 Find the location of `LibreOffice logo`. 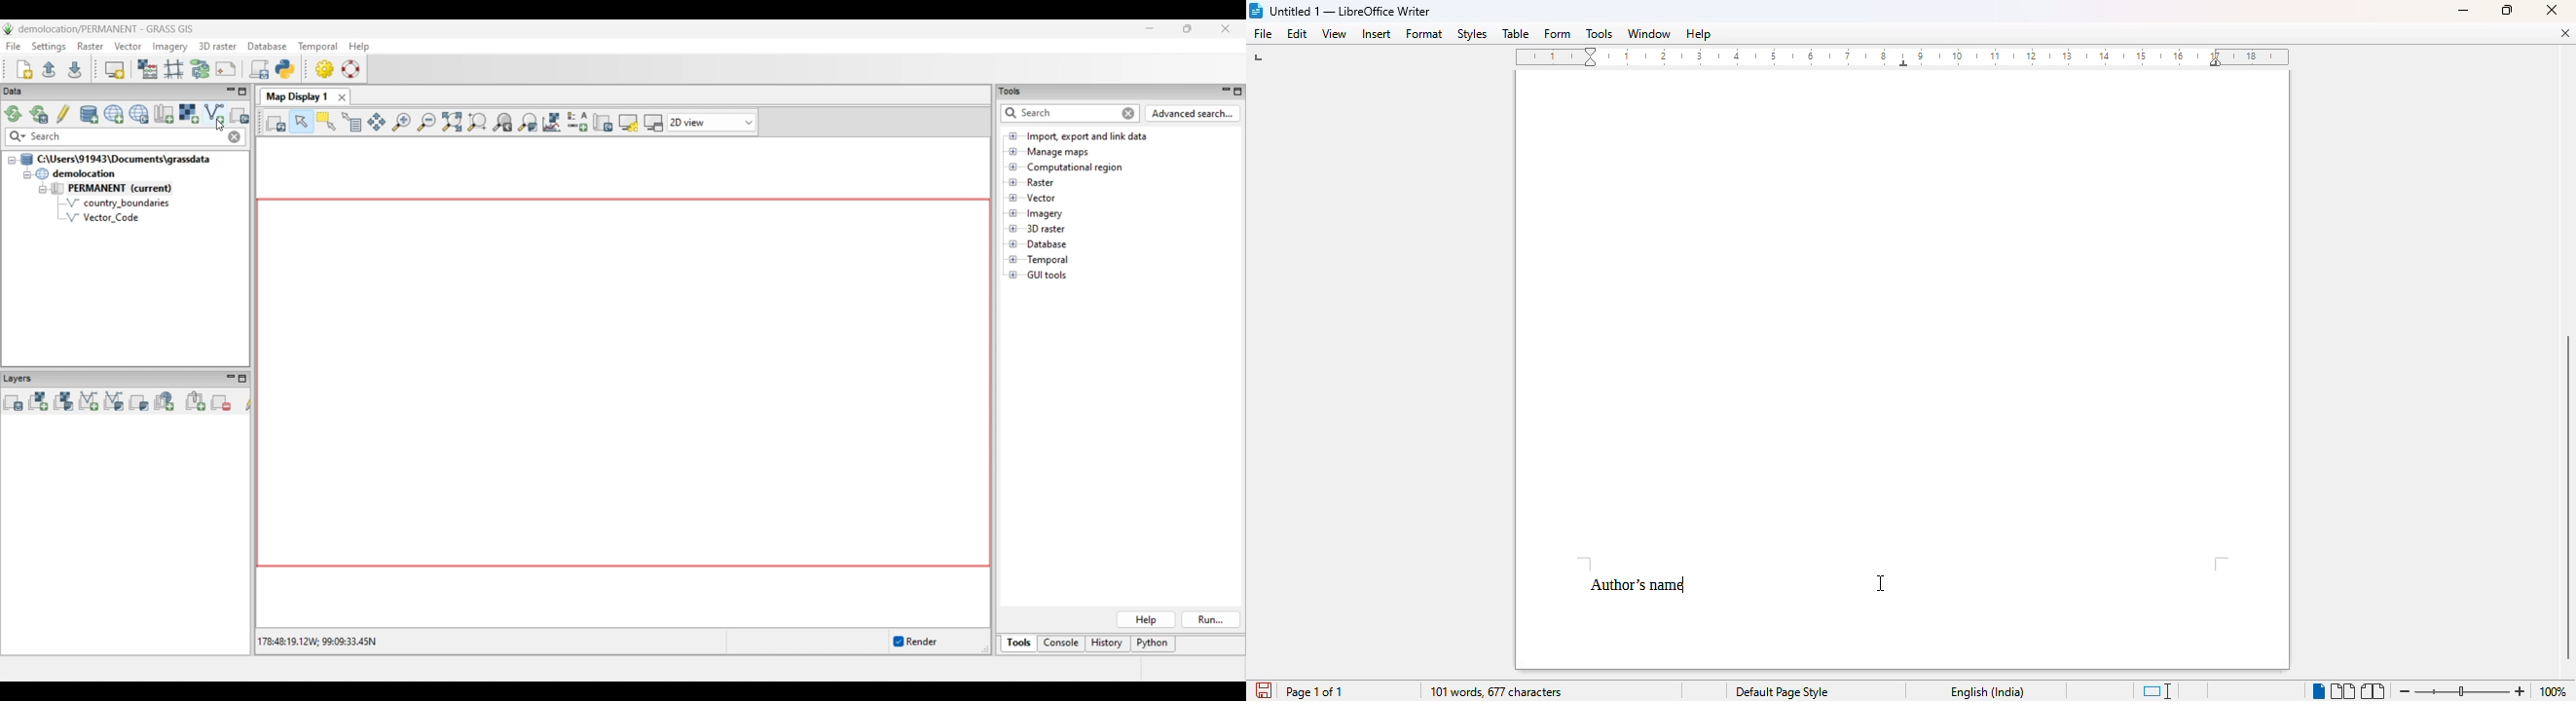

LibreOffice logo is located at coordinates (1257, 10).